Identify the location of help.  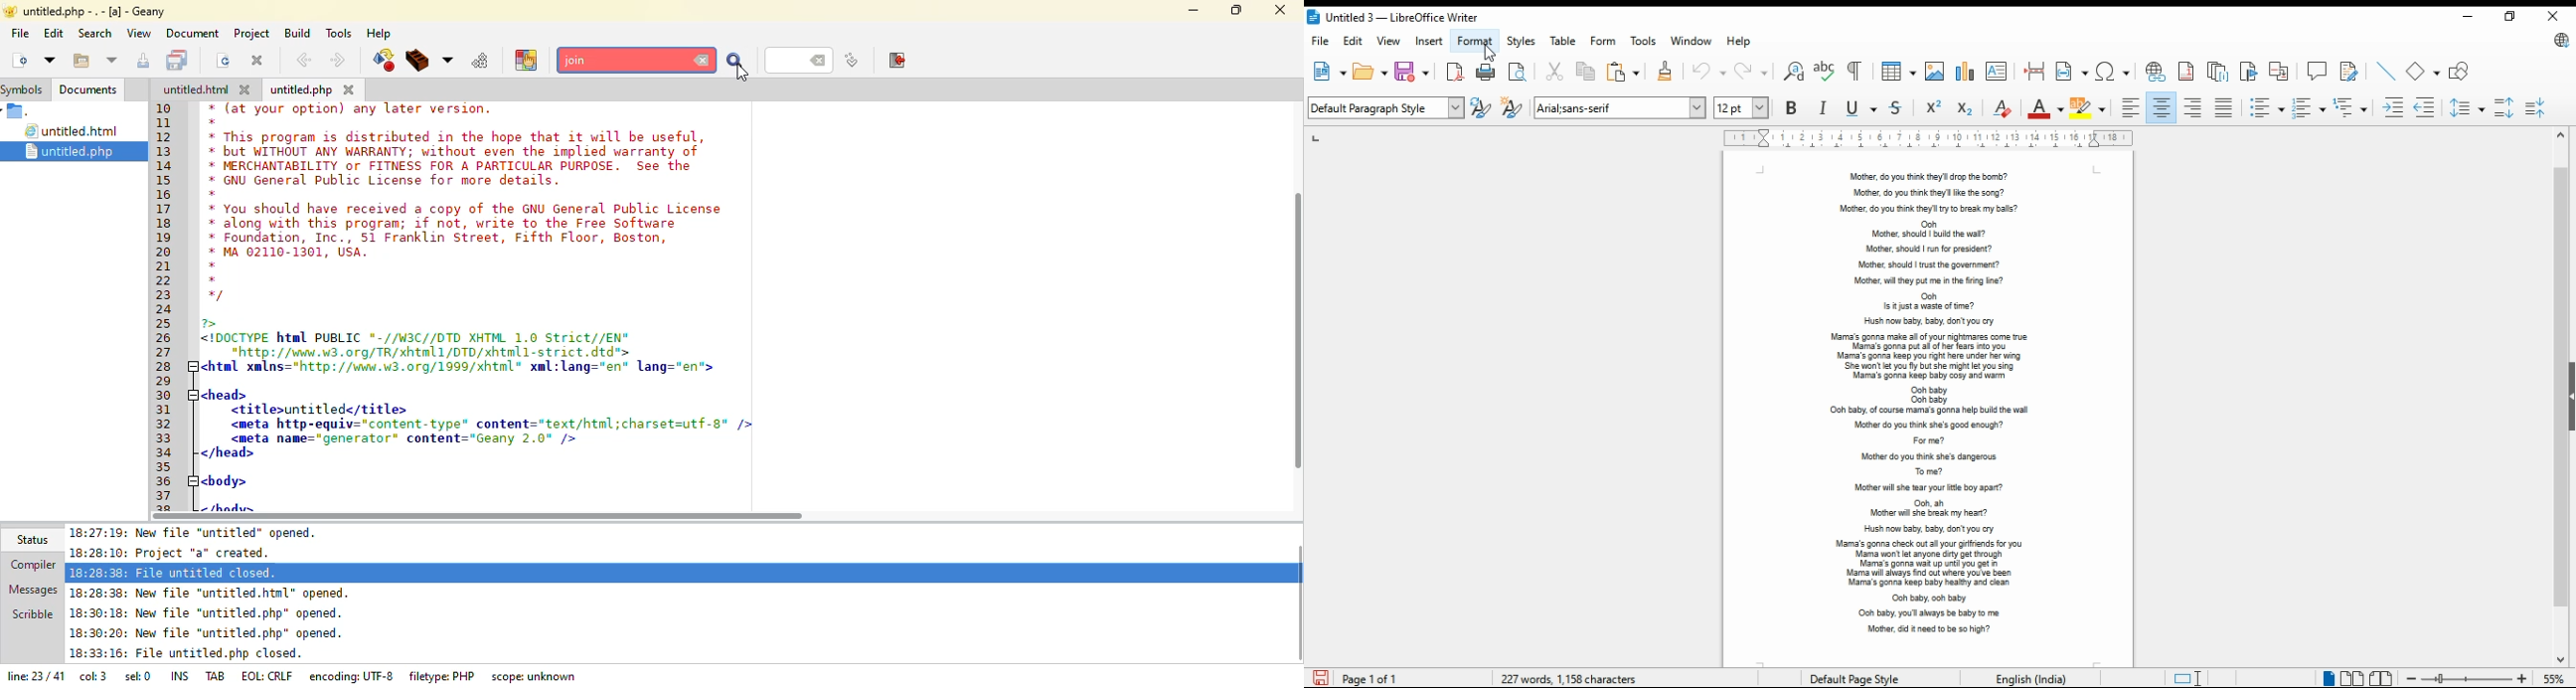
(1742, 41).